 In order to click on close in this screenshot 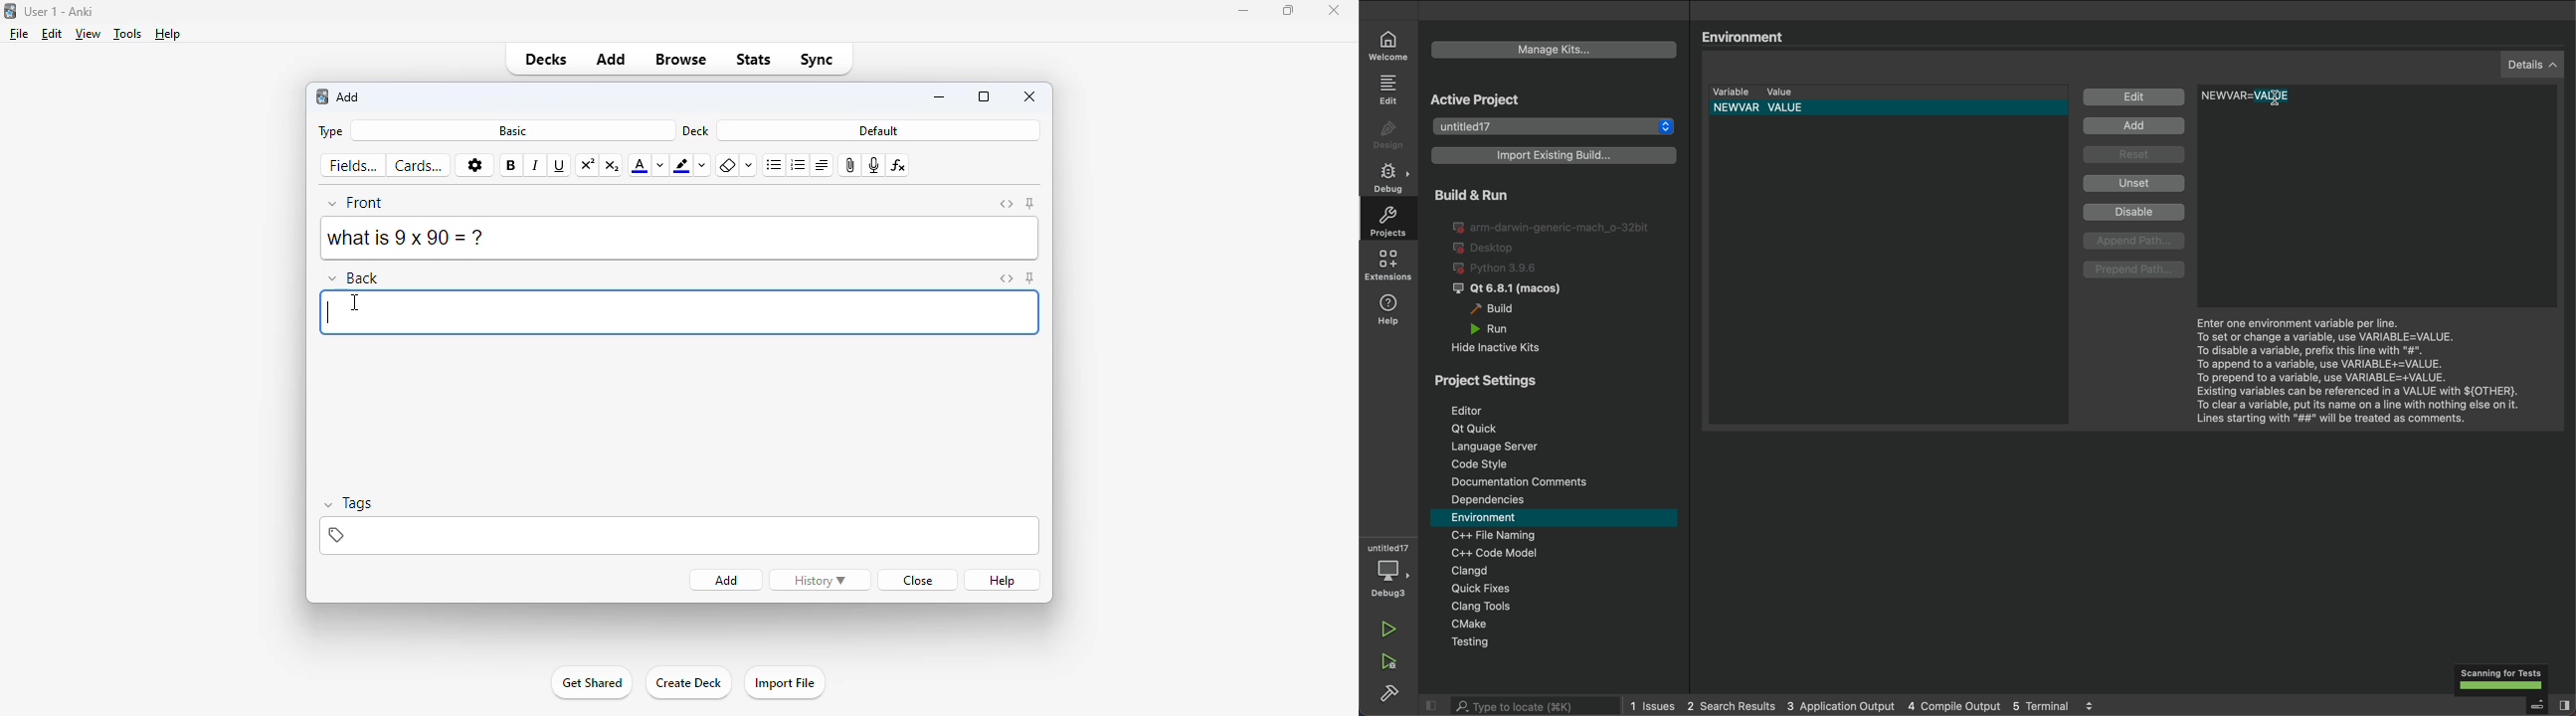, I will do `click(915, 580)`.